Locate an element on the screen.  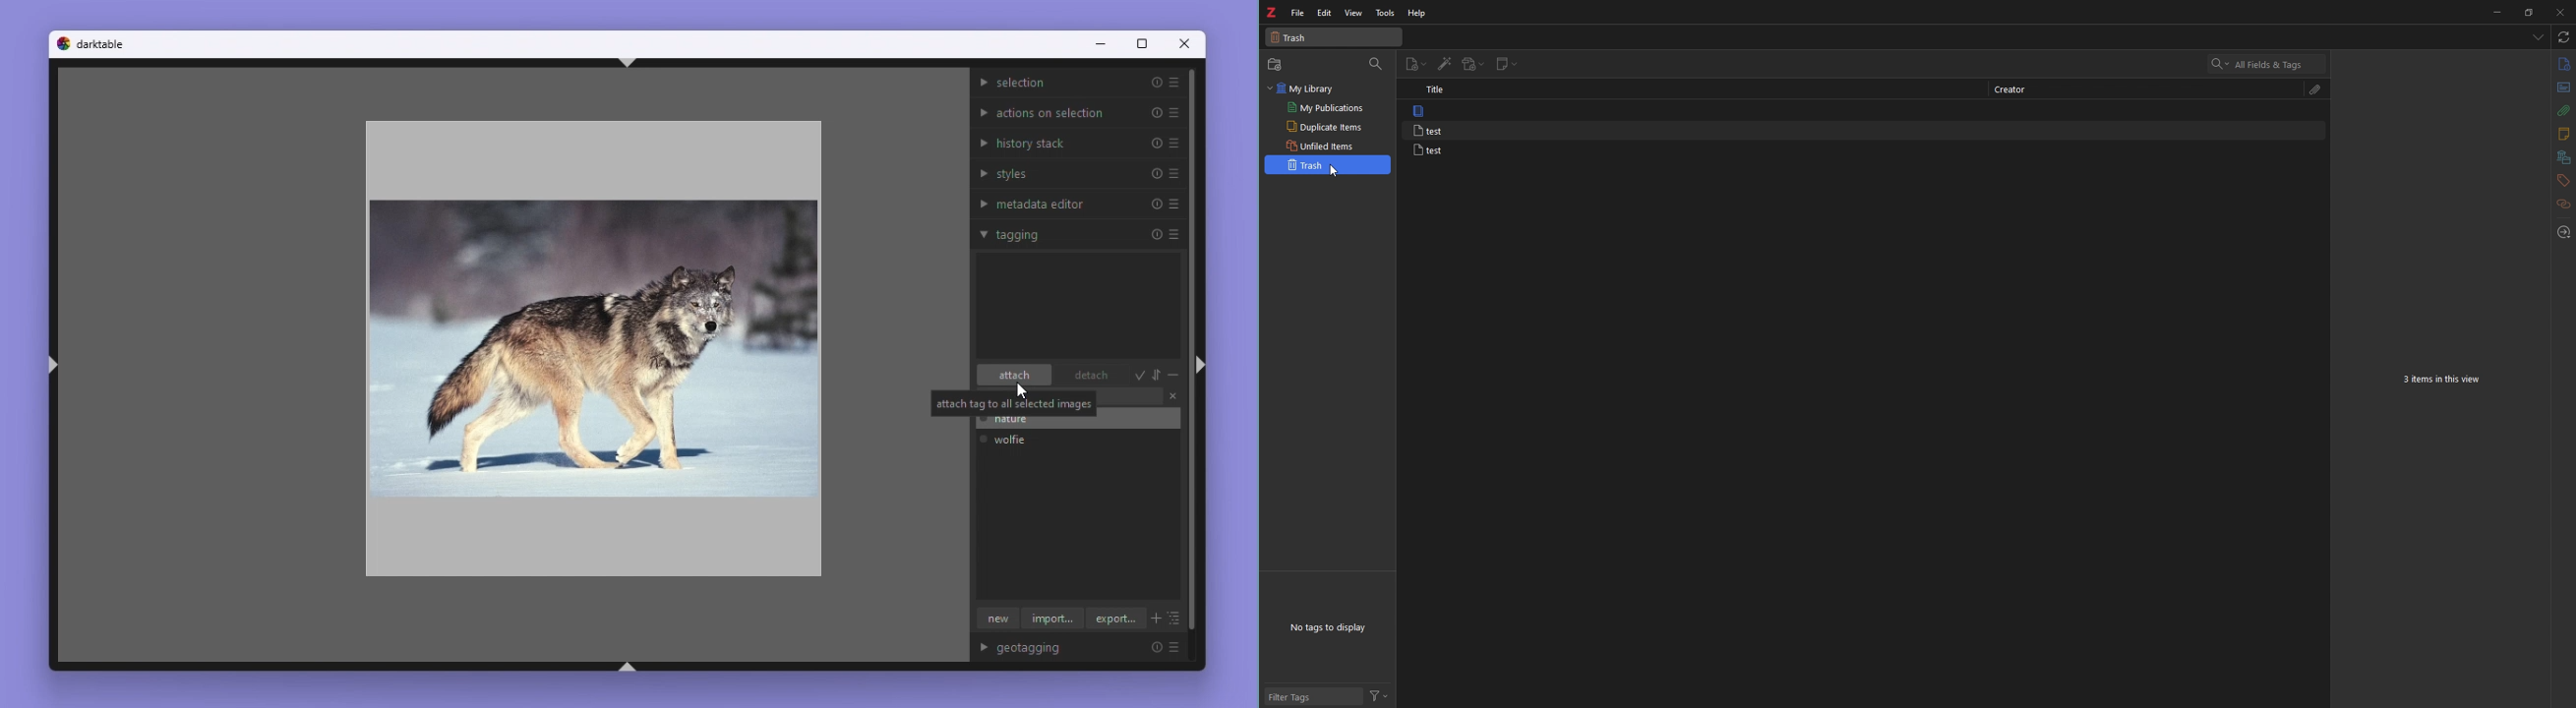
my library is located at coordinates (1328, 88).